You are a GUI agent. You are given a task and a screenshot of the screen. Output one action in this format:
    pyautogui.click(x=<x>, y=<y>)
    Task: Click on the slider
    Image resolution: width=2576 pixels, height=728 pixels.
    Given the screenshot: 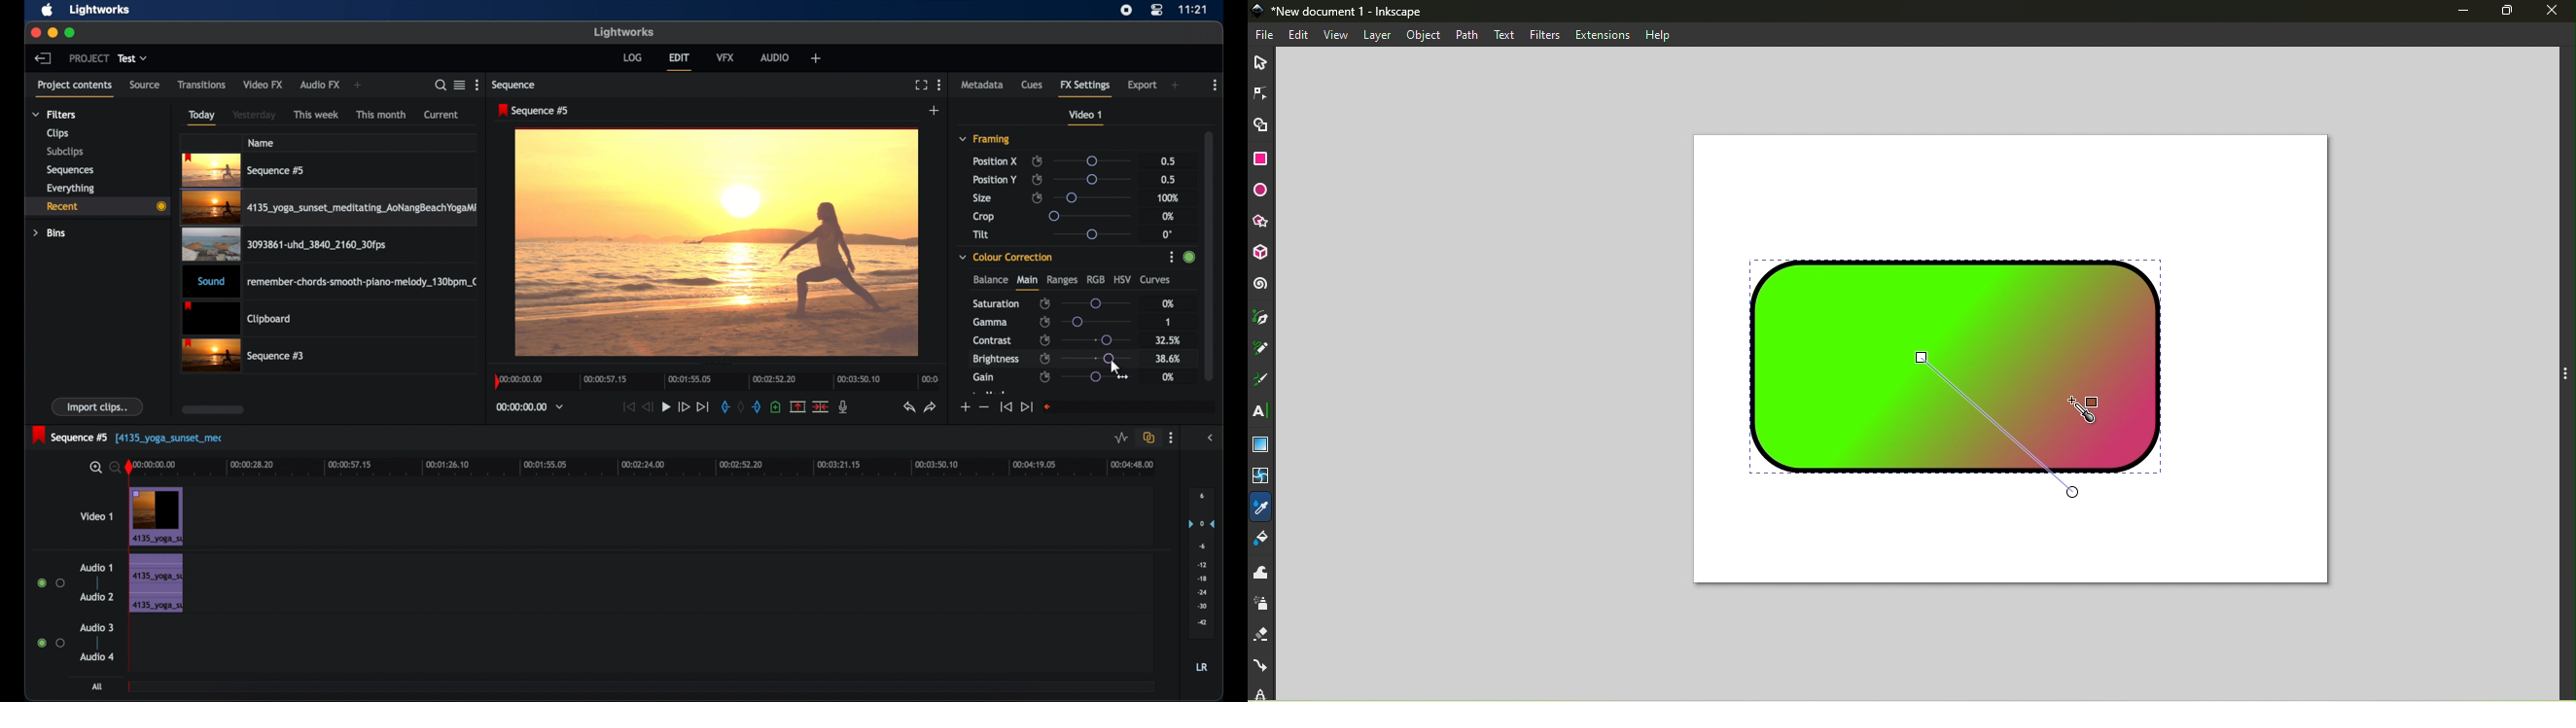 What is the action you would take?
    pyautogui.click(x=1095, y=304)
    